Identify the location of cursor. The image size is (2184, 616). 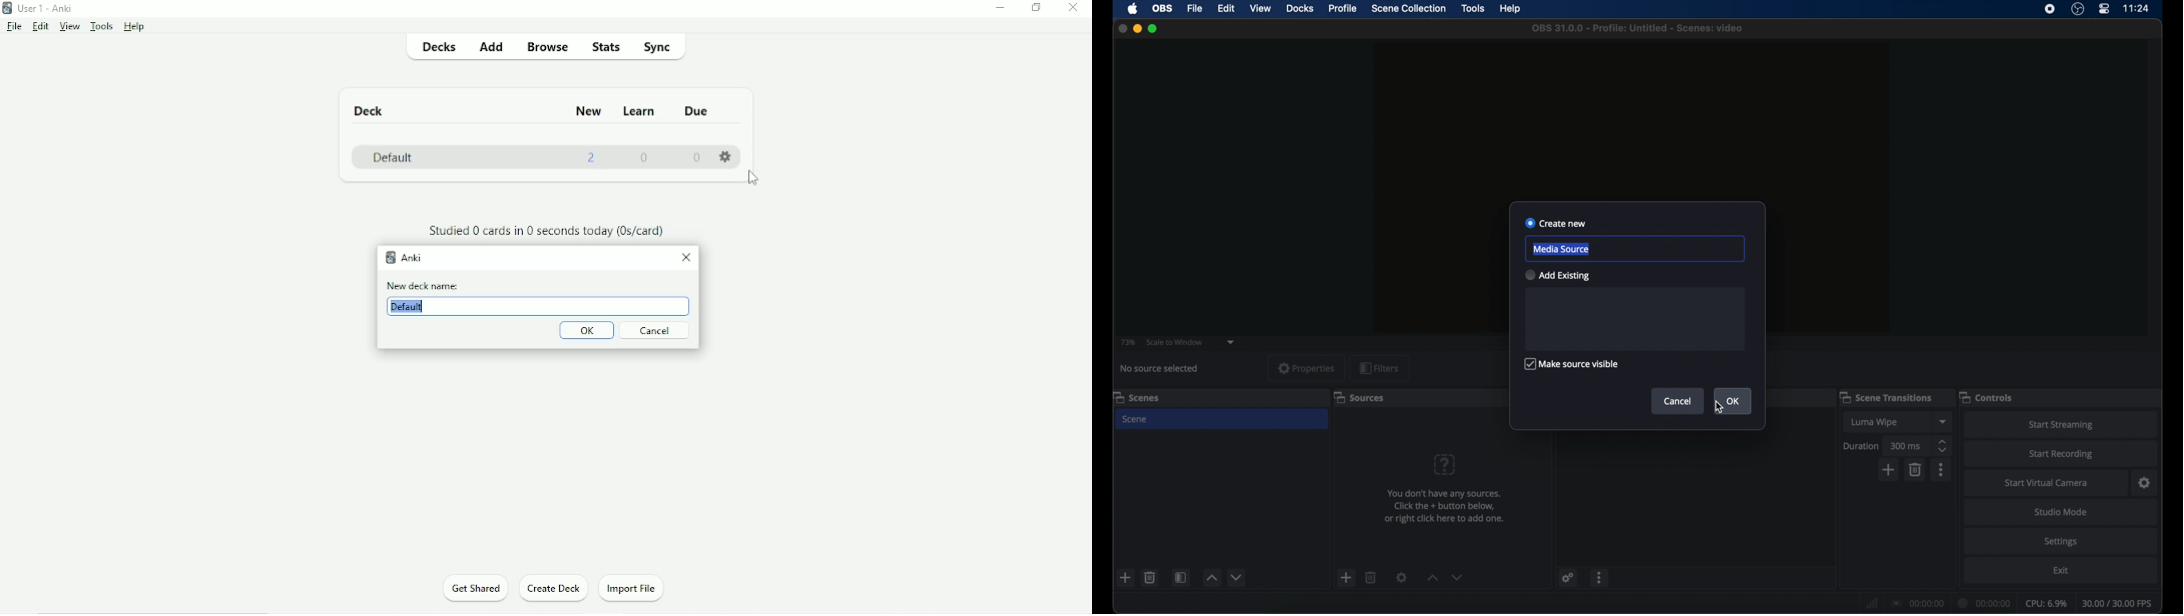
(1720, 406).